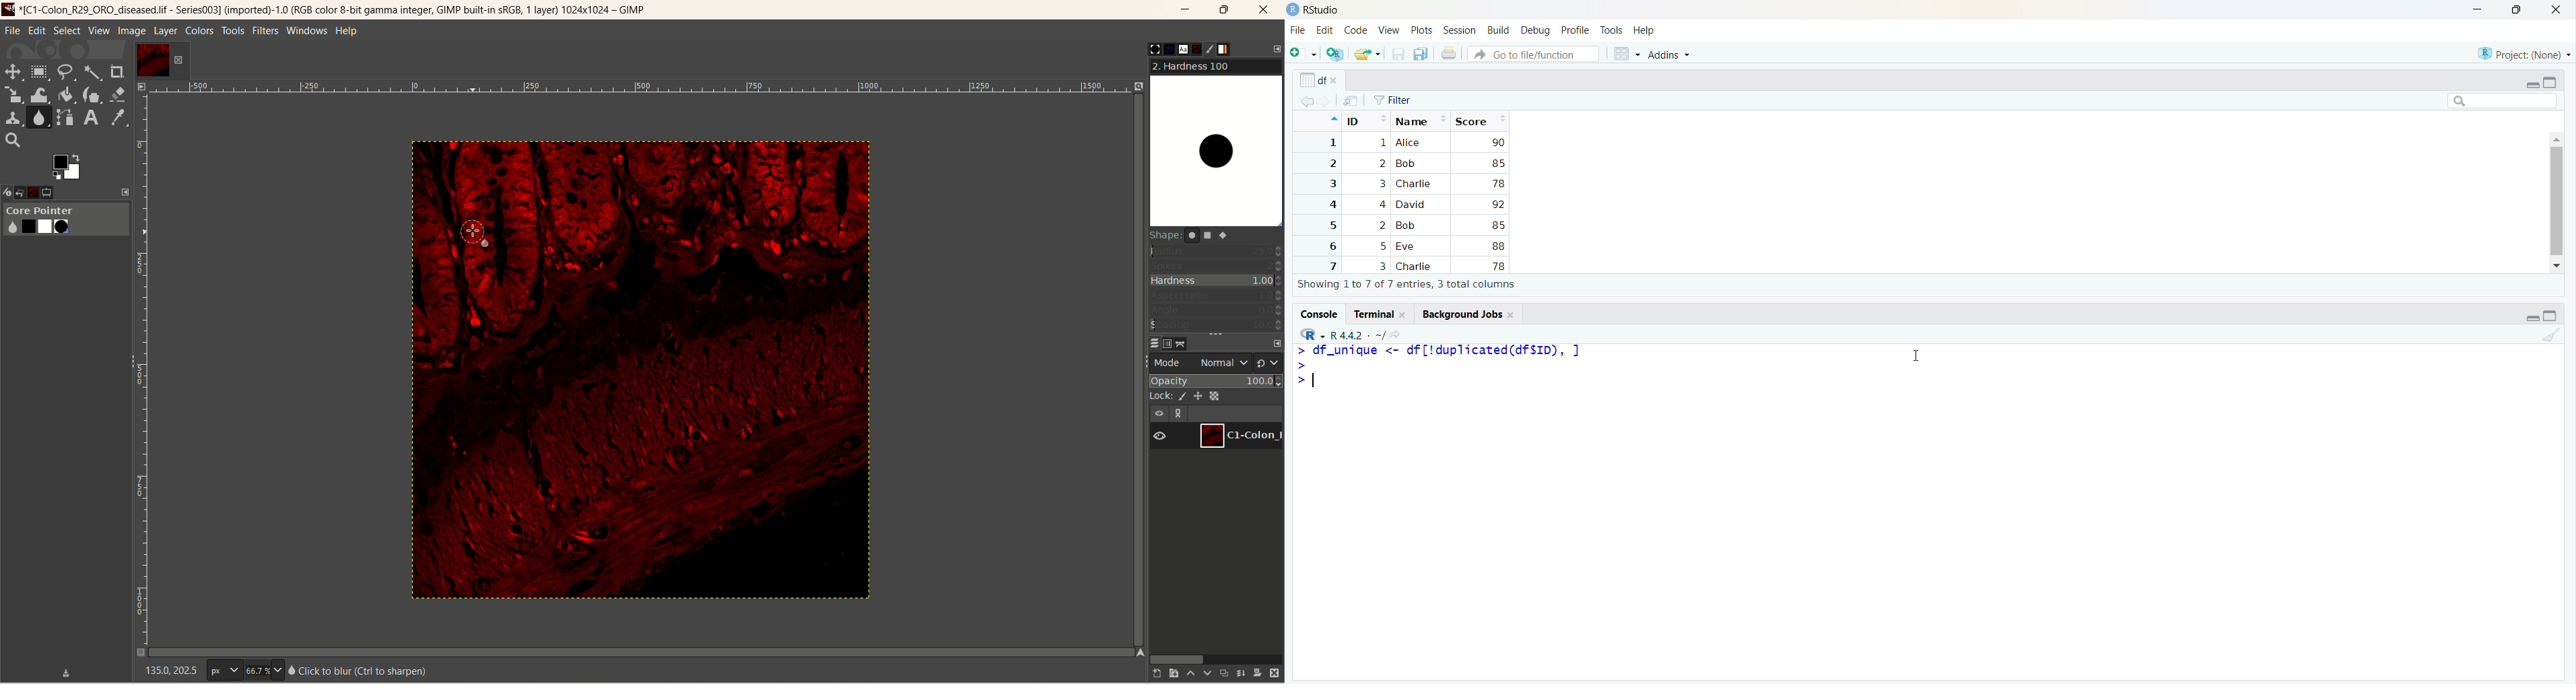 The width and height of the screenshot is (2576, 700). Describe the element at coordinates (1575, 31) in the screenshot. I see `Profile` at that location.